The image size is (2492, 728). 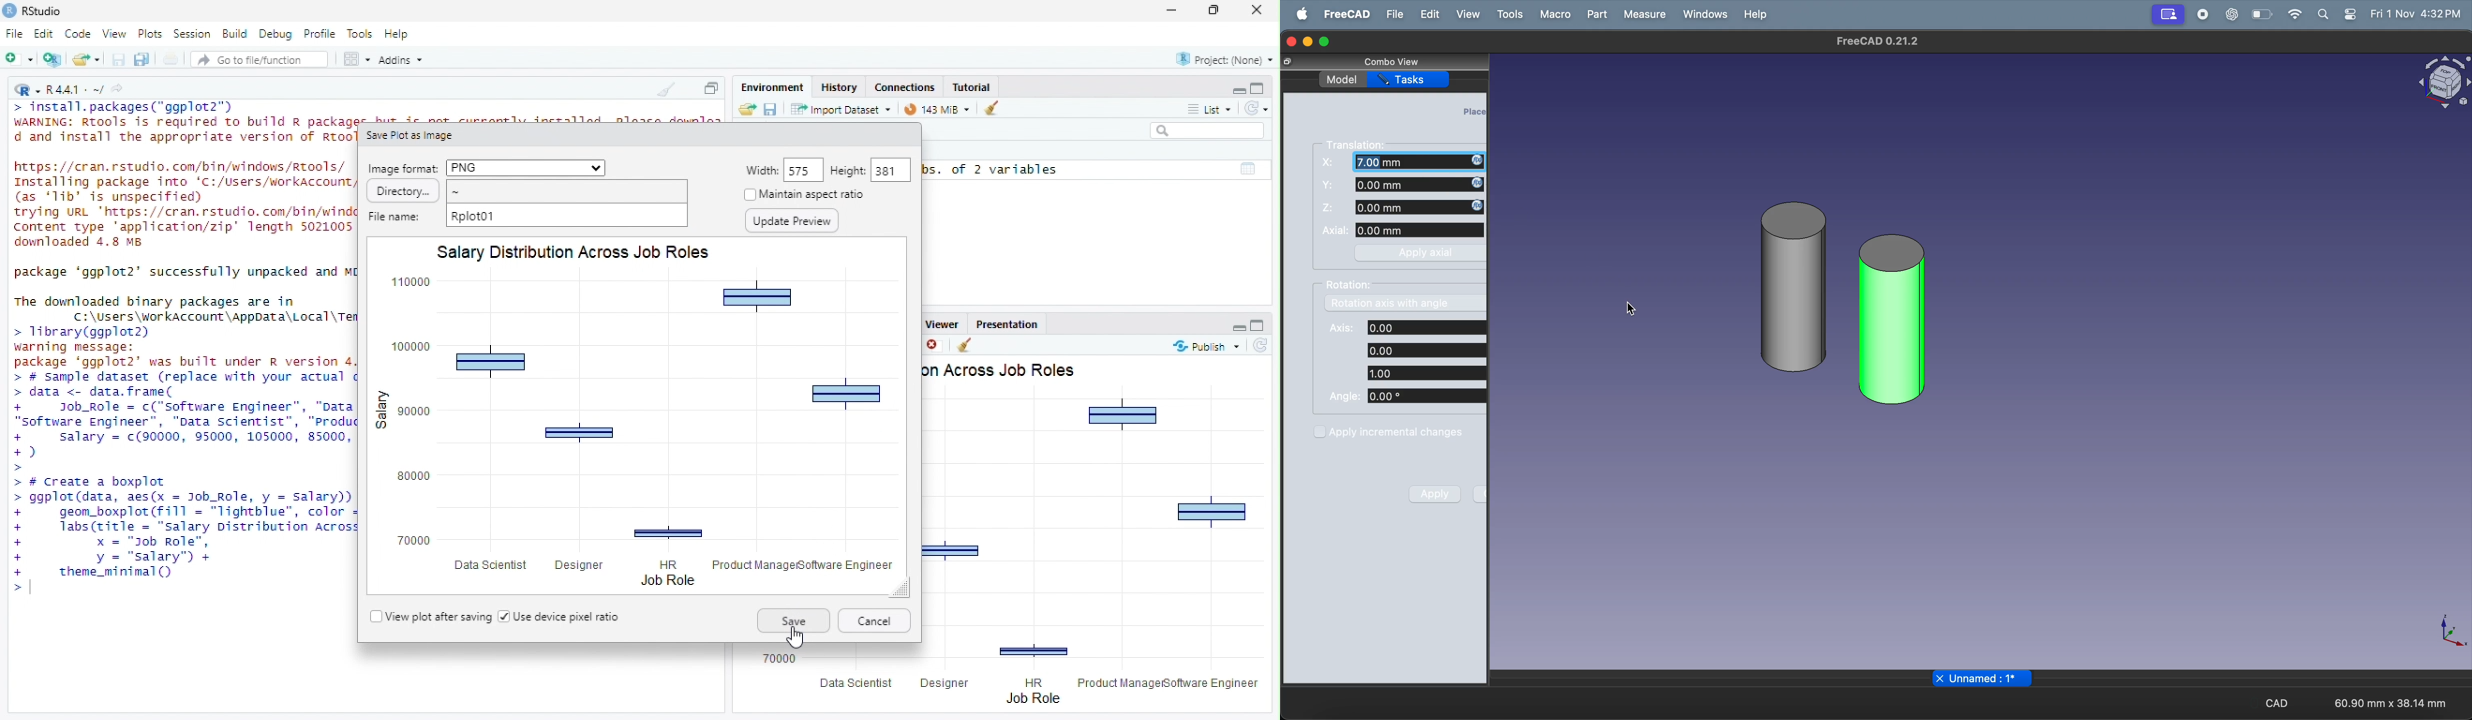 I want to click on Image format, so click(x=486, y=168).